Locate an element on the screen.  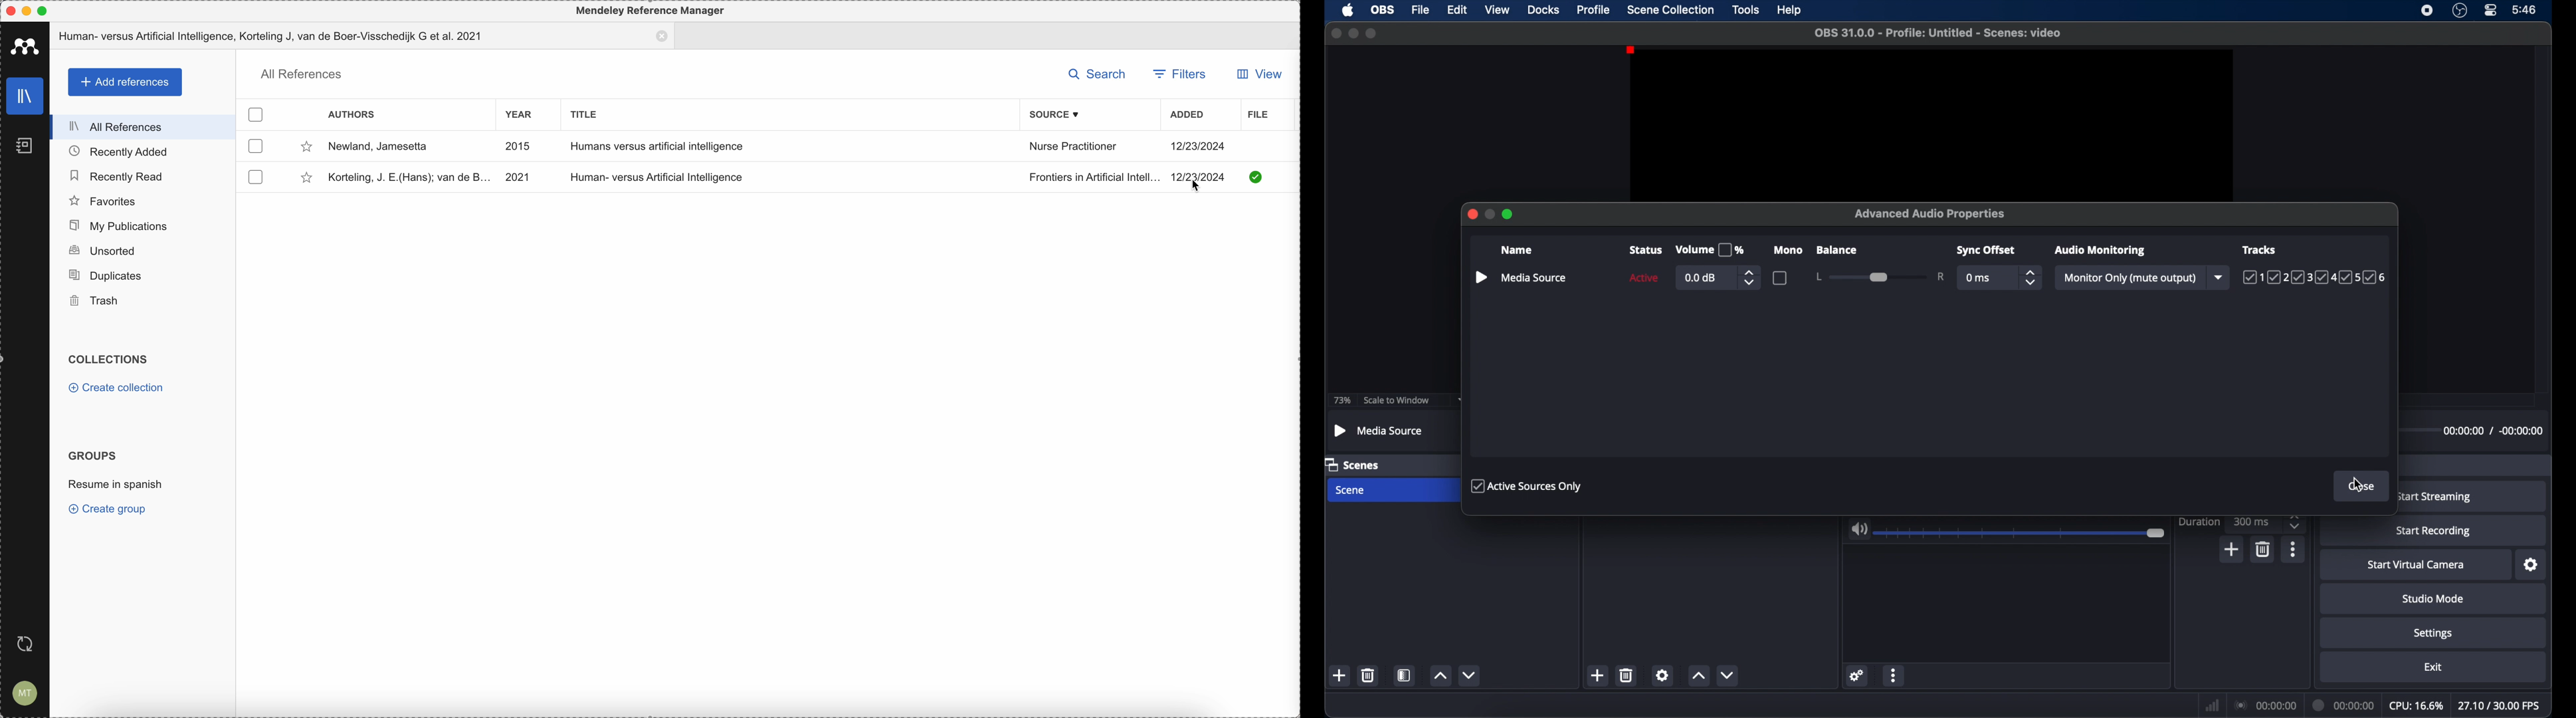
minimize is located at coordinates (1353, 33).